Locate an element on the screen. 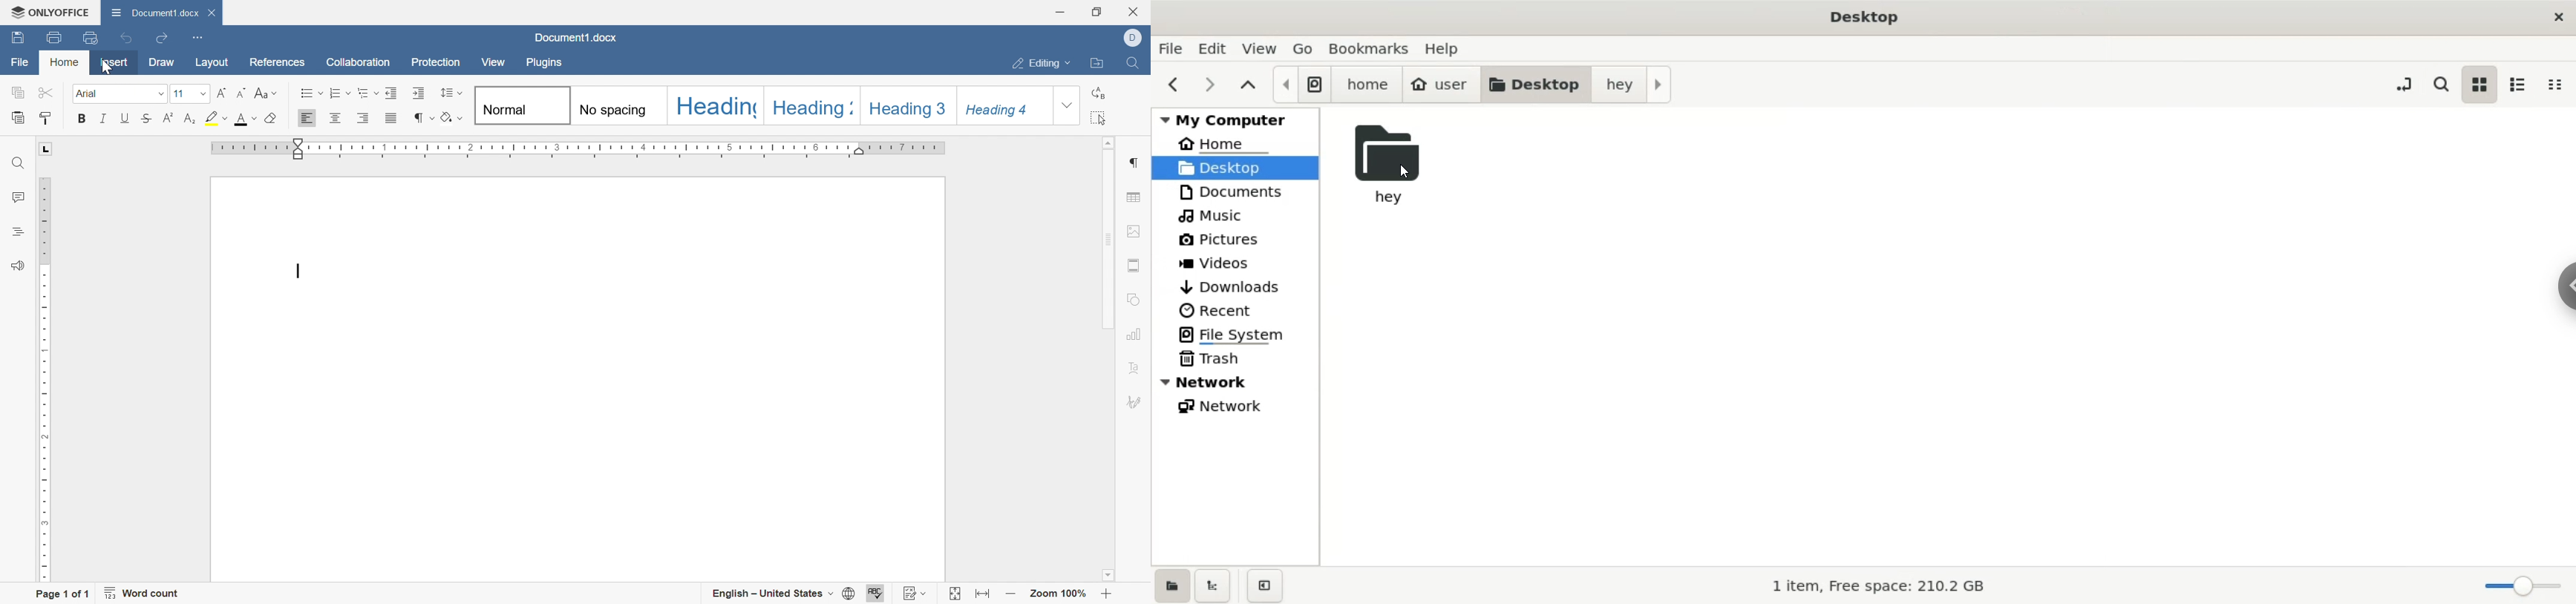 Image resolution: width=2576 pixels, height=616 pixels. Find is located at coordinates (1136, 64).